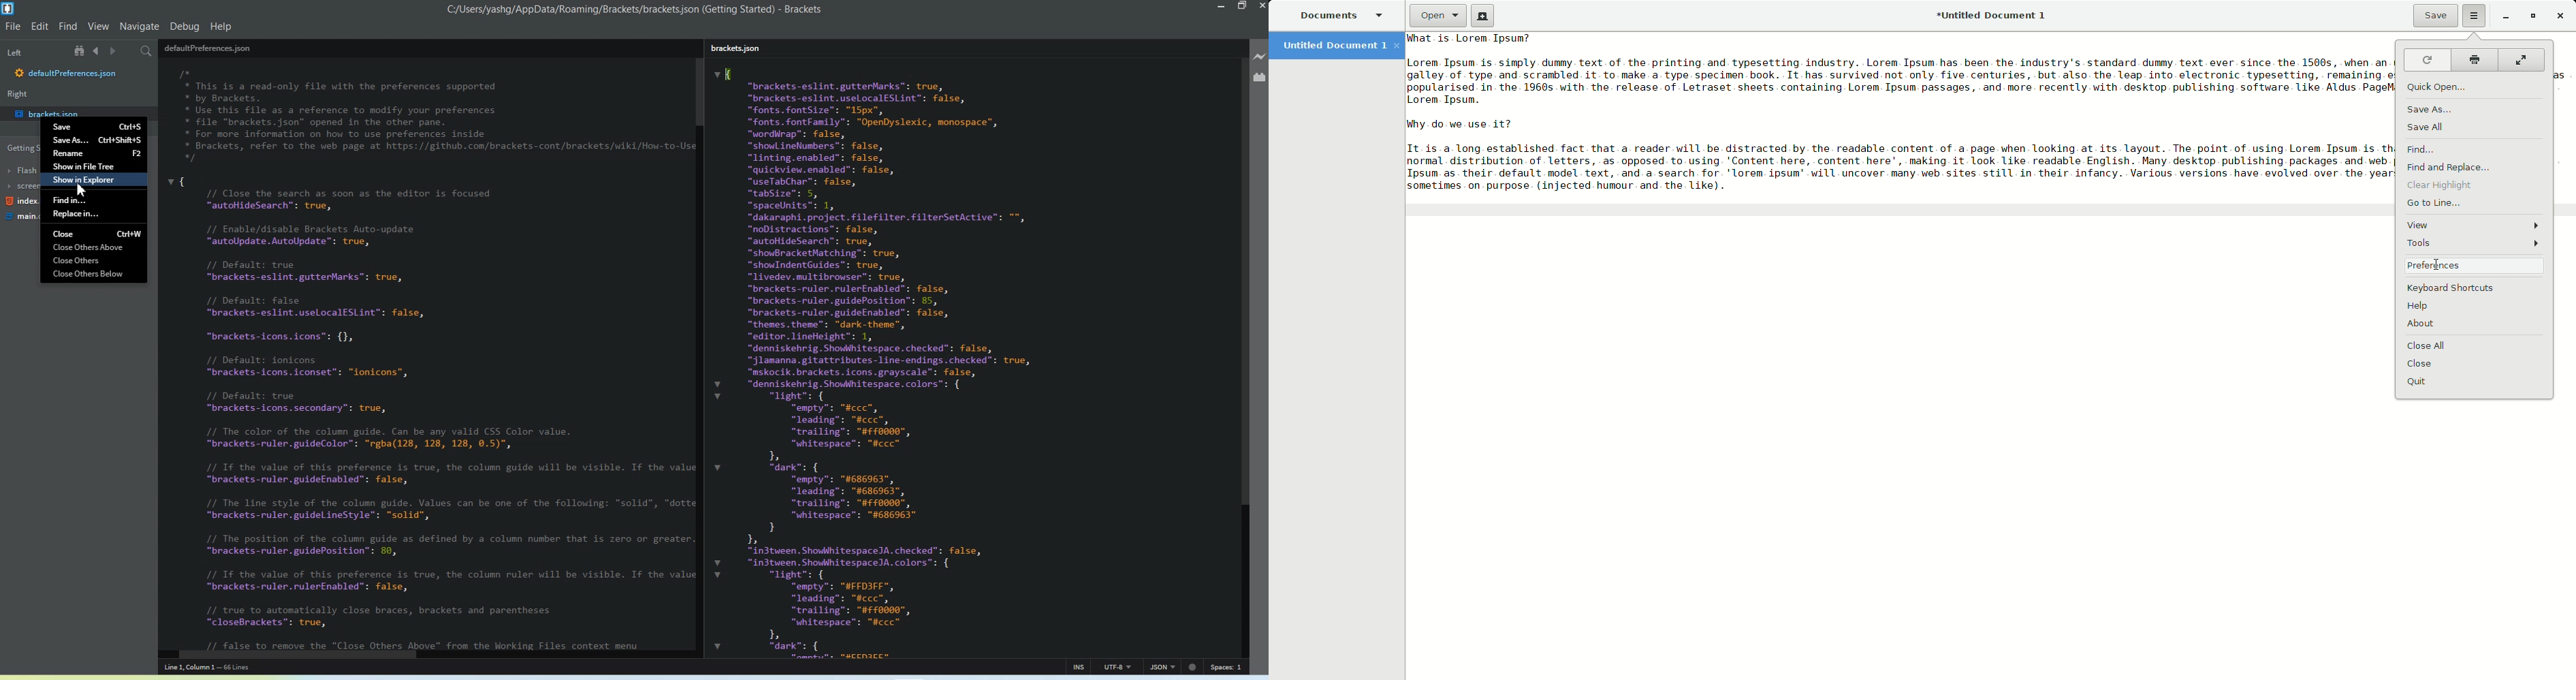 Image resolution: width=2576 pixels, height=700 pixels. What do you see at coordinates (2427, 60) in the screenshot?
I see `Reload` at bounding box center [2427, 60].